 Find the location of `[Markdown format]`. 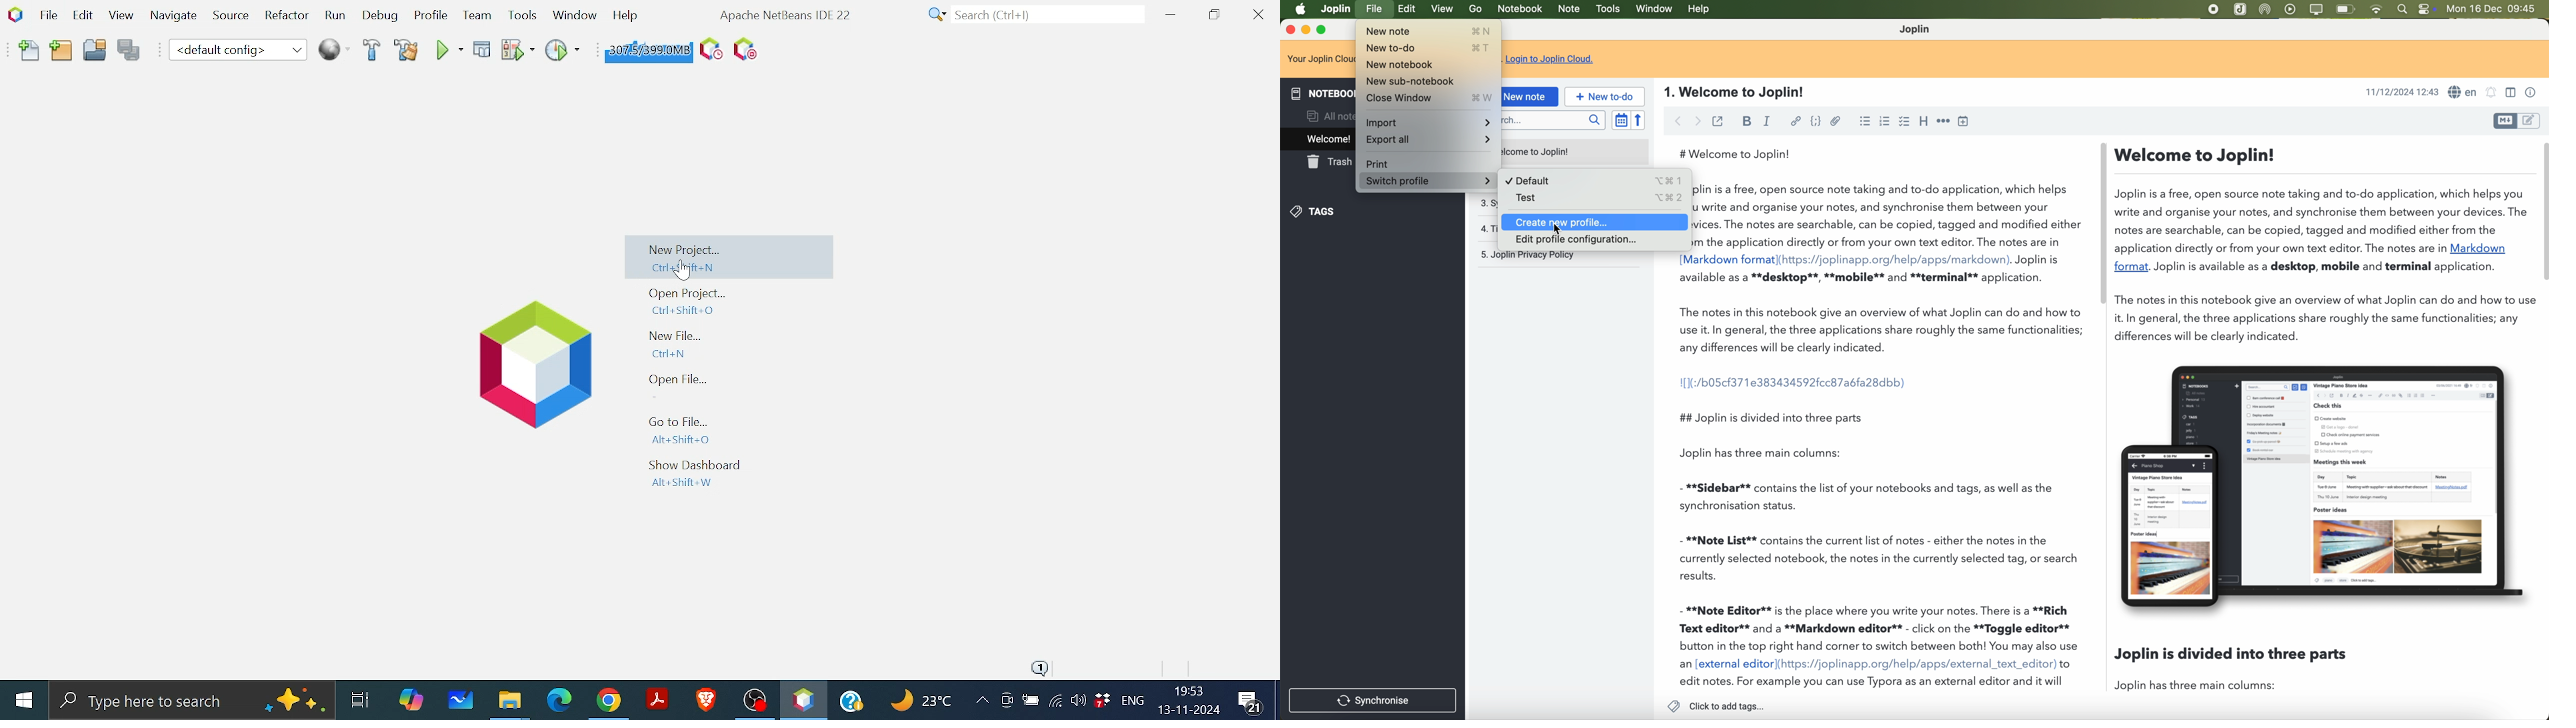

[Markdown format] is located at coordinates (1728, 260).